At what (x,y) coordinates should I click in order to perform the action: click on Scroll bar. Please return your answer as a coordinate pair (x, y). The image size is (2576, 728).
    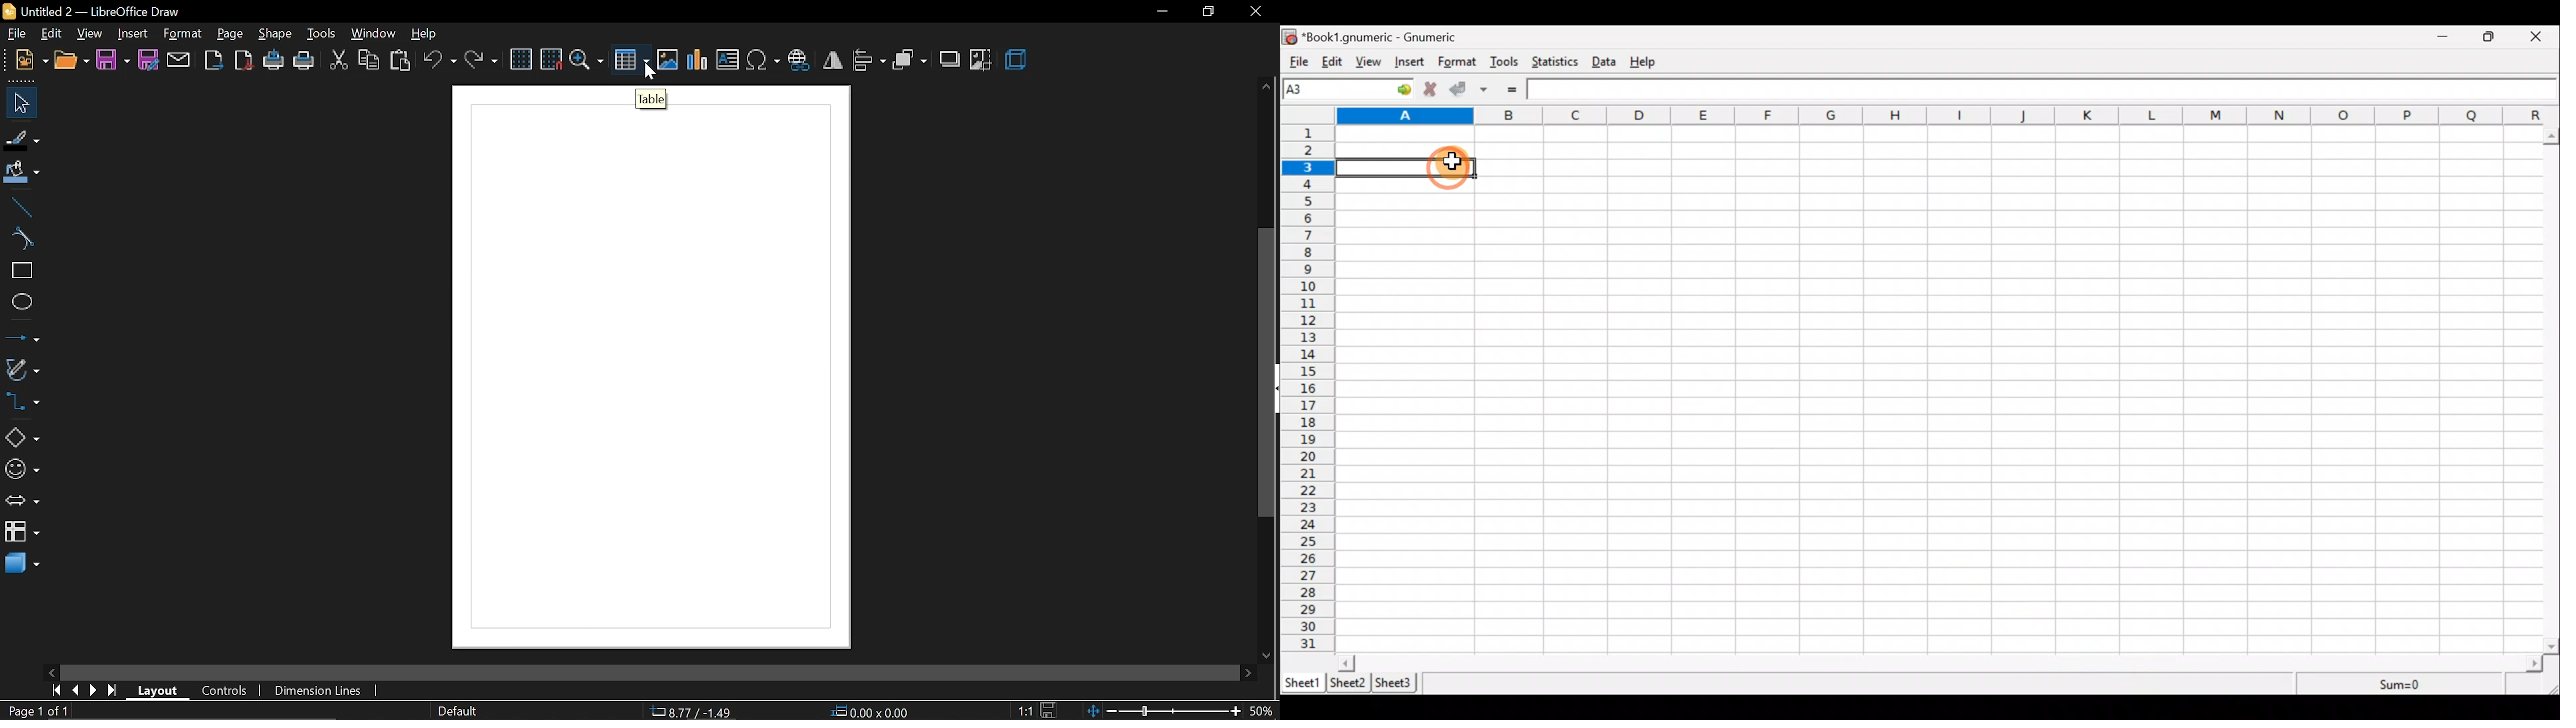
    Looking at the image, I should click on (1941, 663).